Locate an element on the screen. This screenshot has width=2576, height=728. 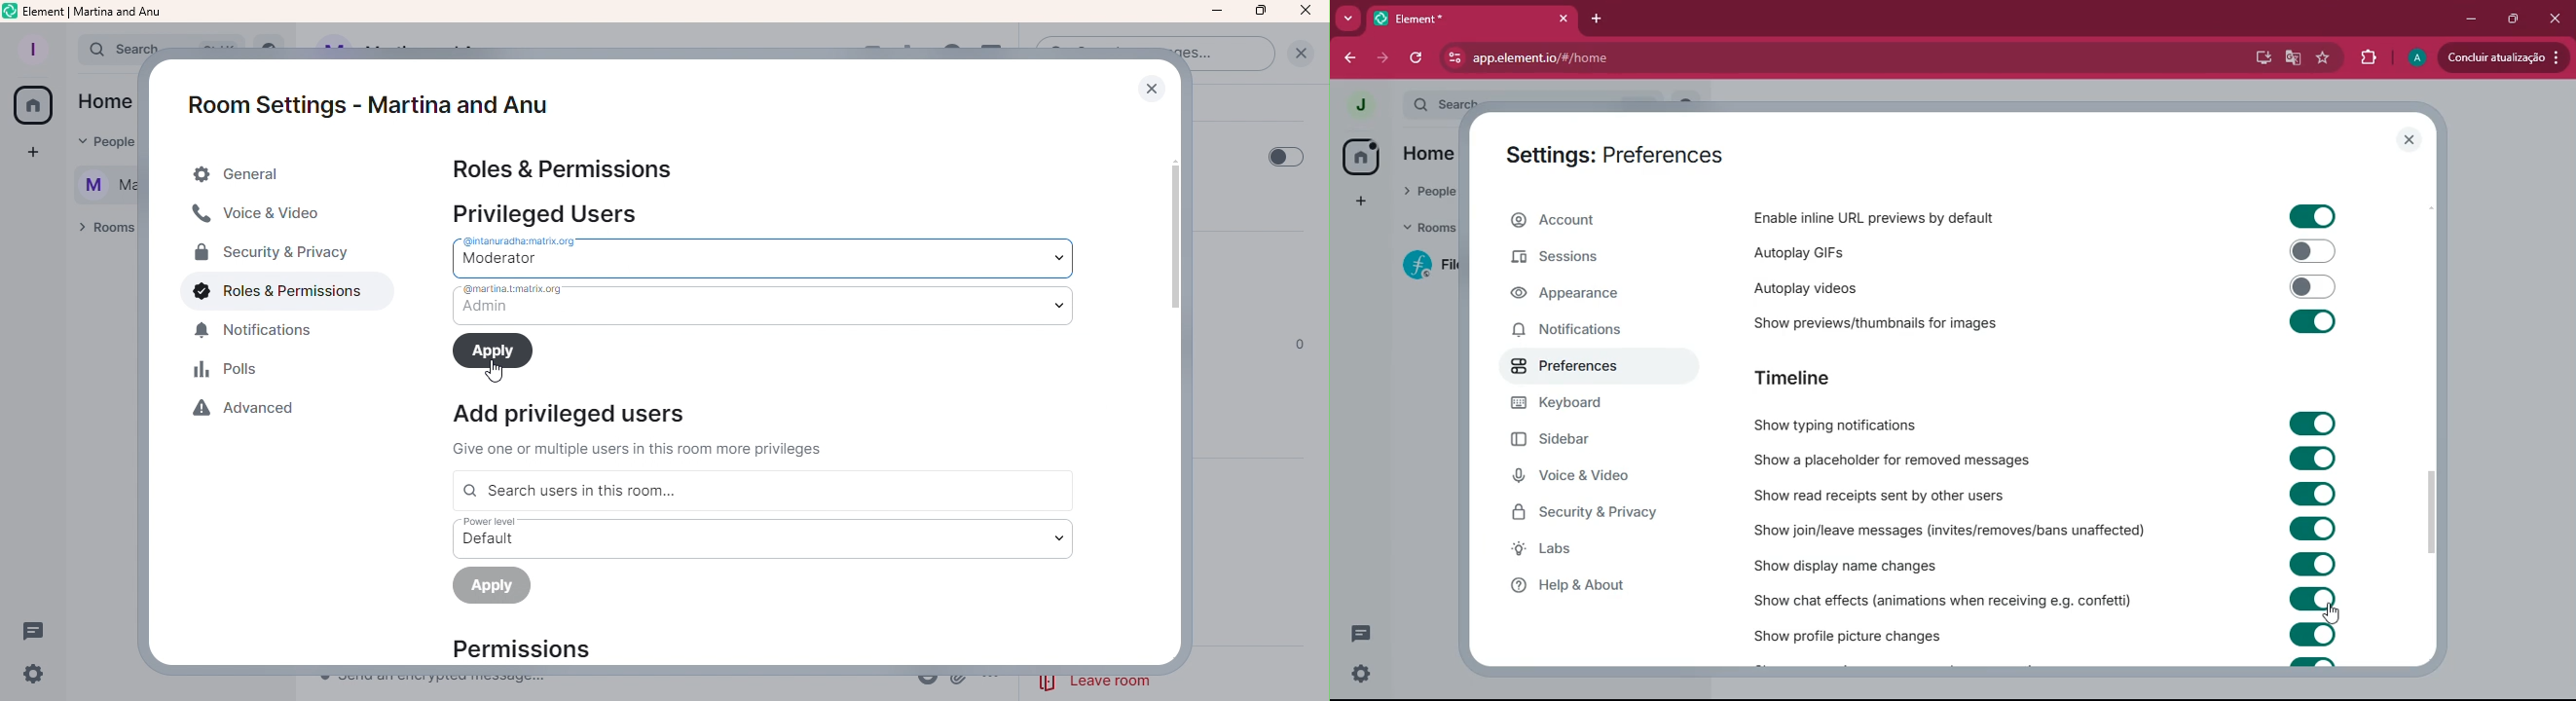
Search users in this room is located at coordinates (760, 491).